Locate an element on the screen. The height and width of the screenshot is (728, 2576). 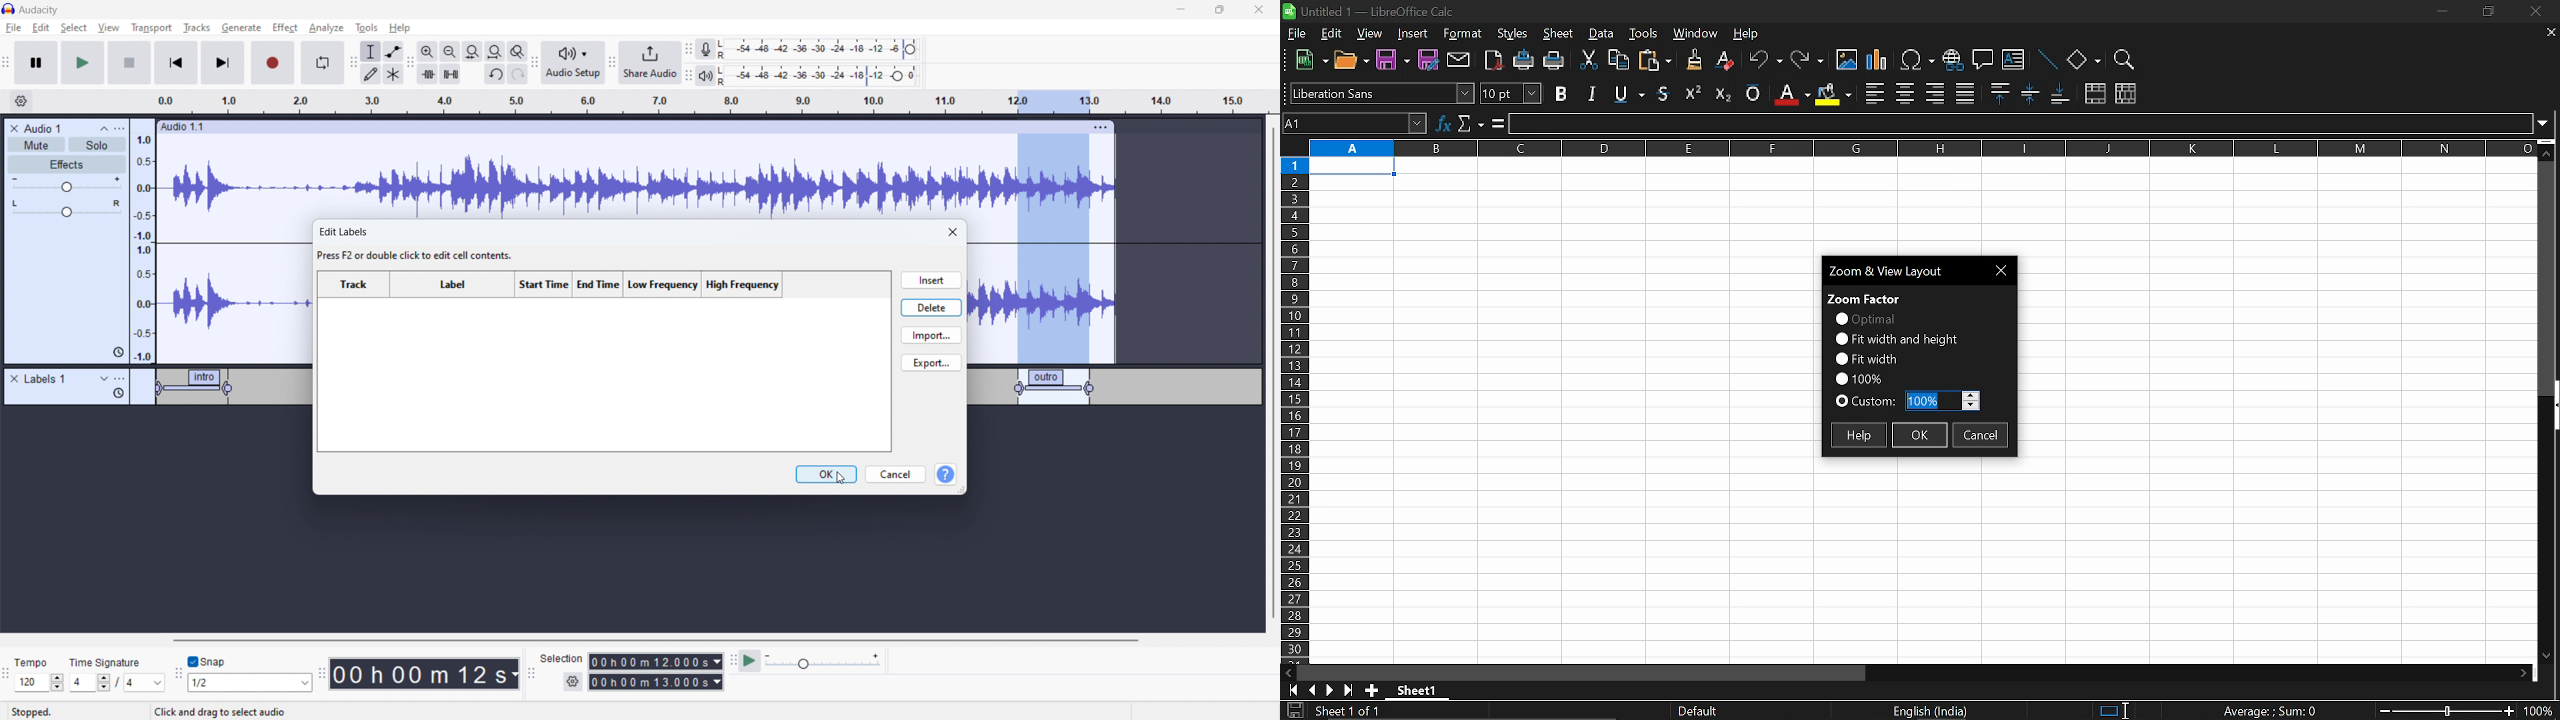
cursor is located at coordinates (843, 479).